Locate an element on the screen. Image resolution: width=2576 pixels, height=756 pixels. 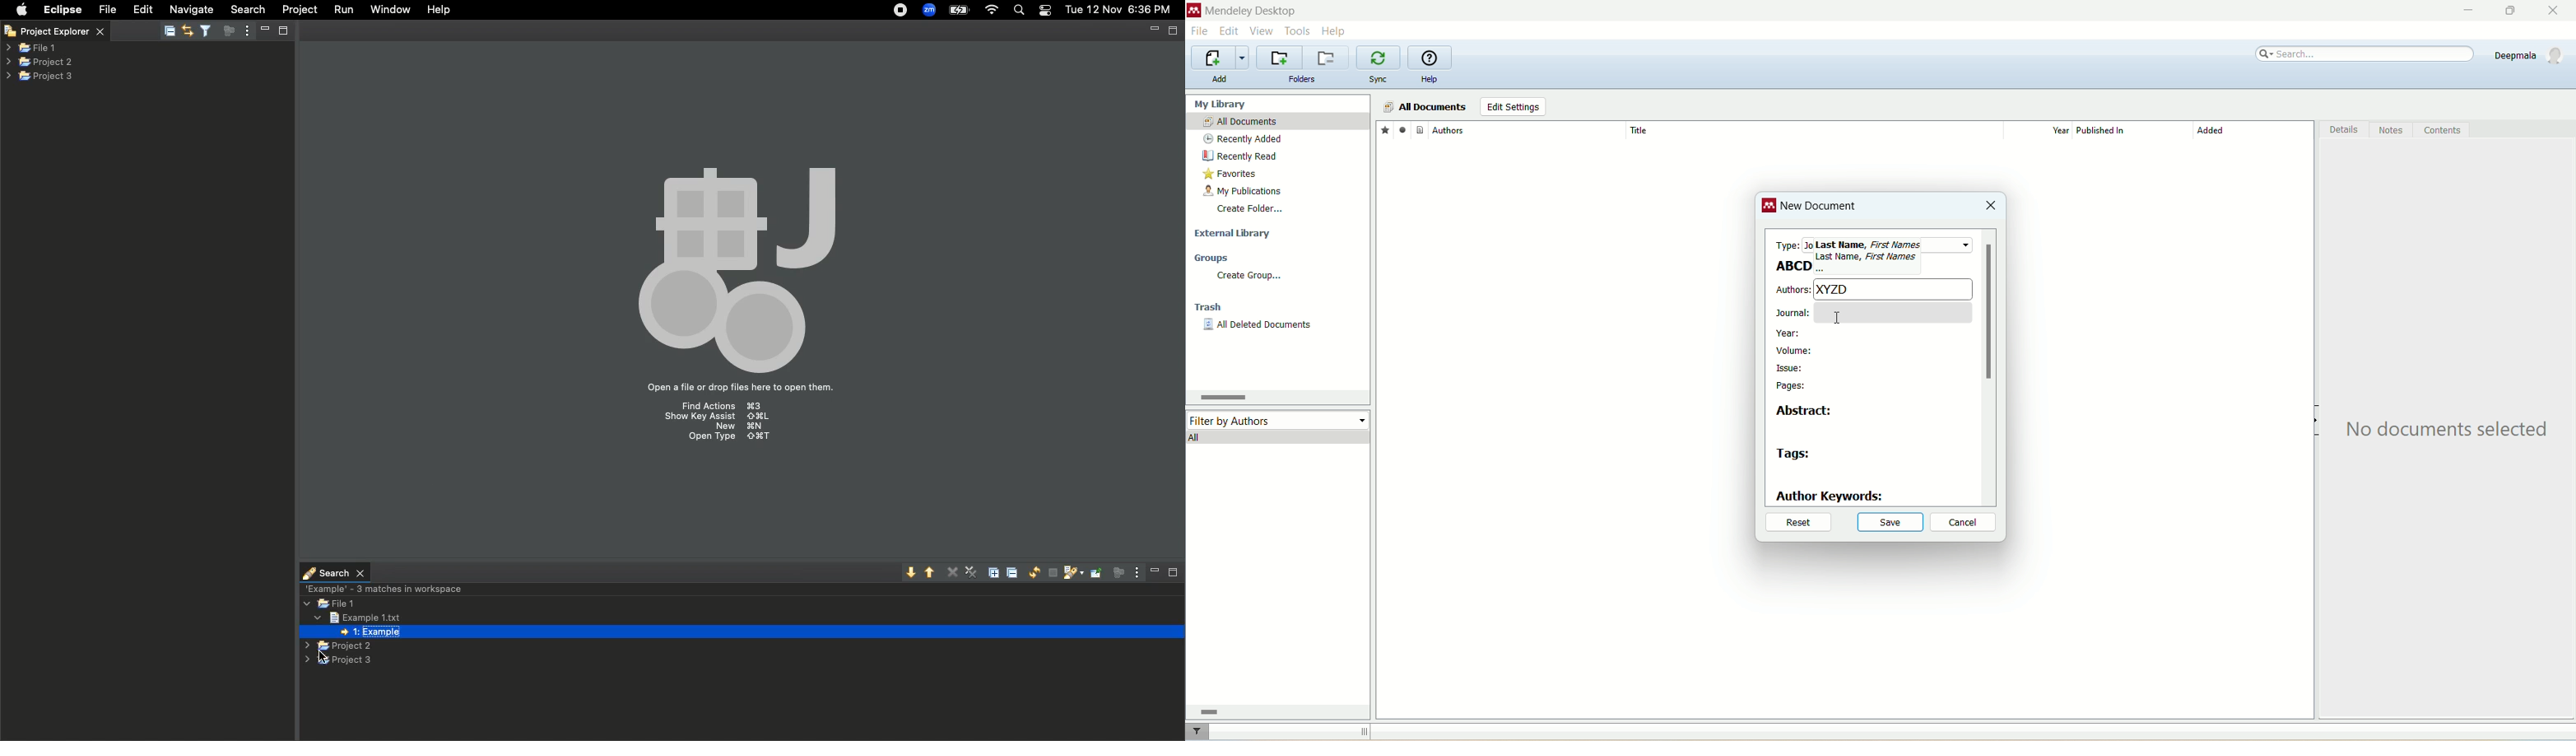
online help guide for mendeley is located at coordinates (1431, 58).